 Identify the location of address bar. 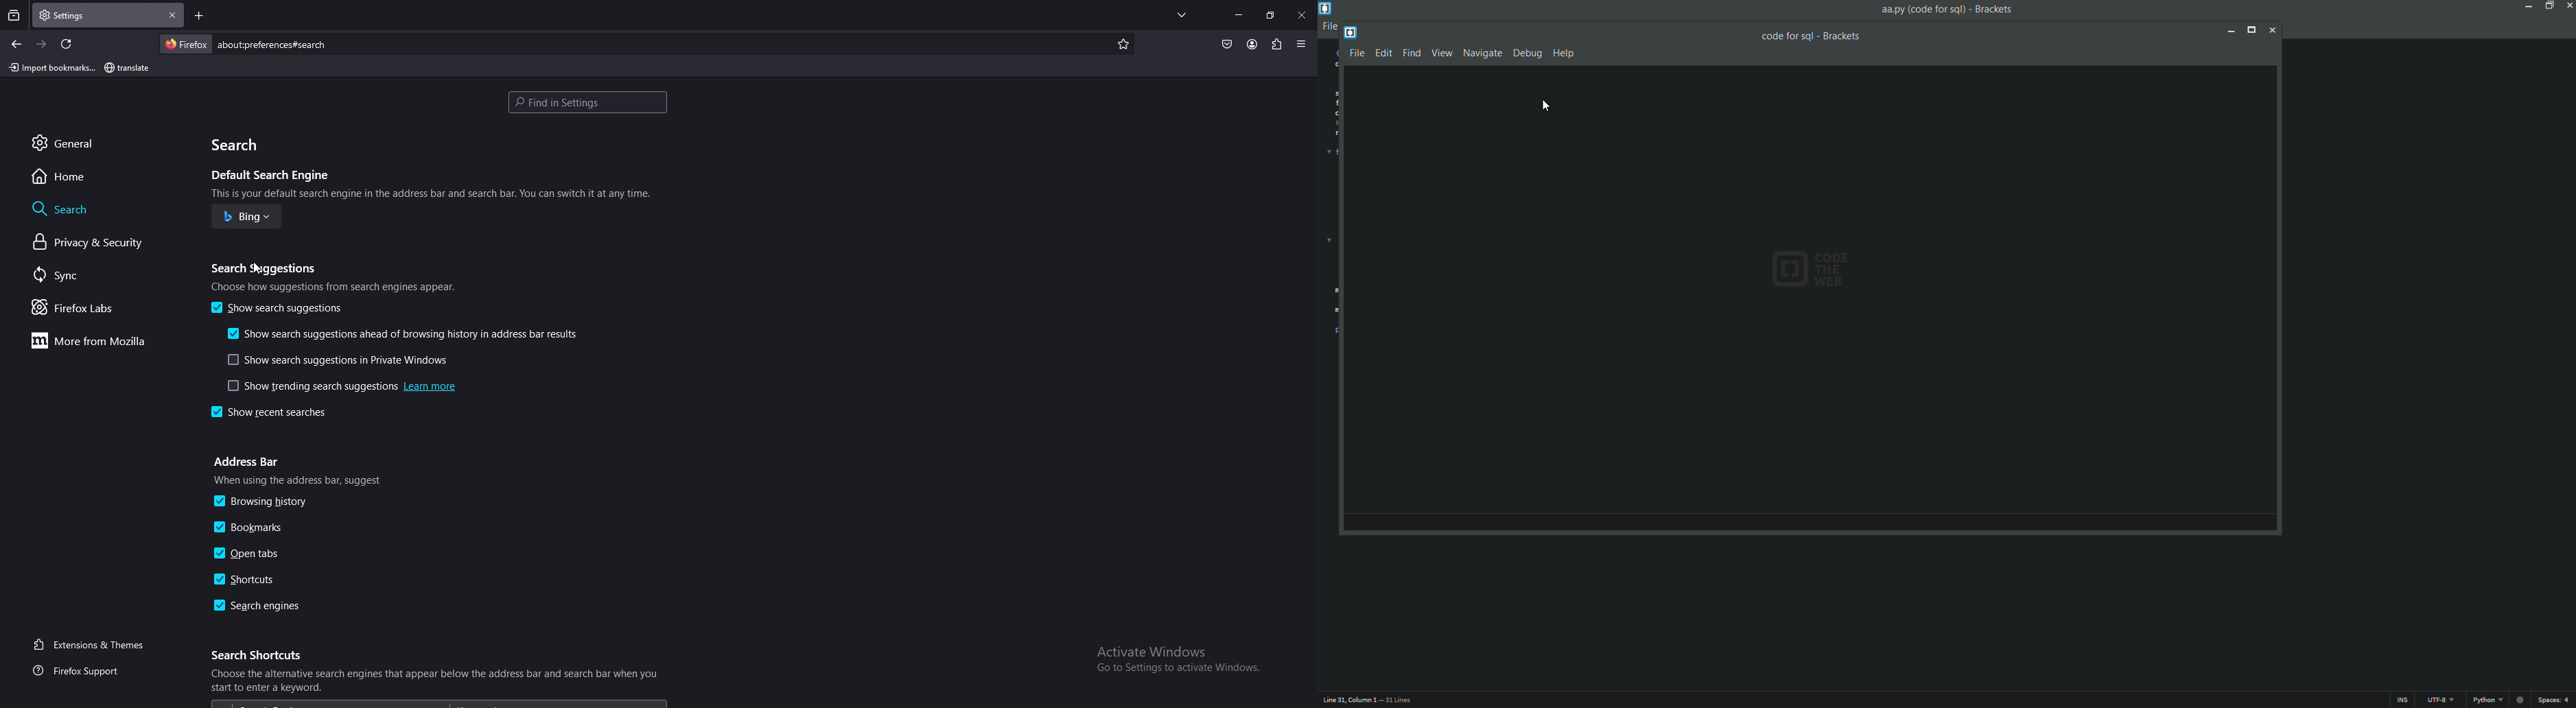
(248, 463).